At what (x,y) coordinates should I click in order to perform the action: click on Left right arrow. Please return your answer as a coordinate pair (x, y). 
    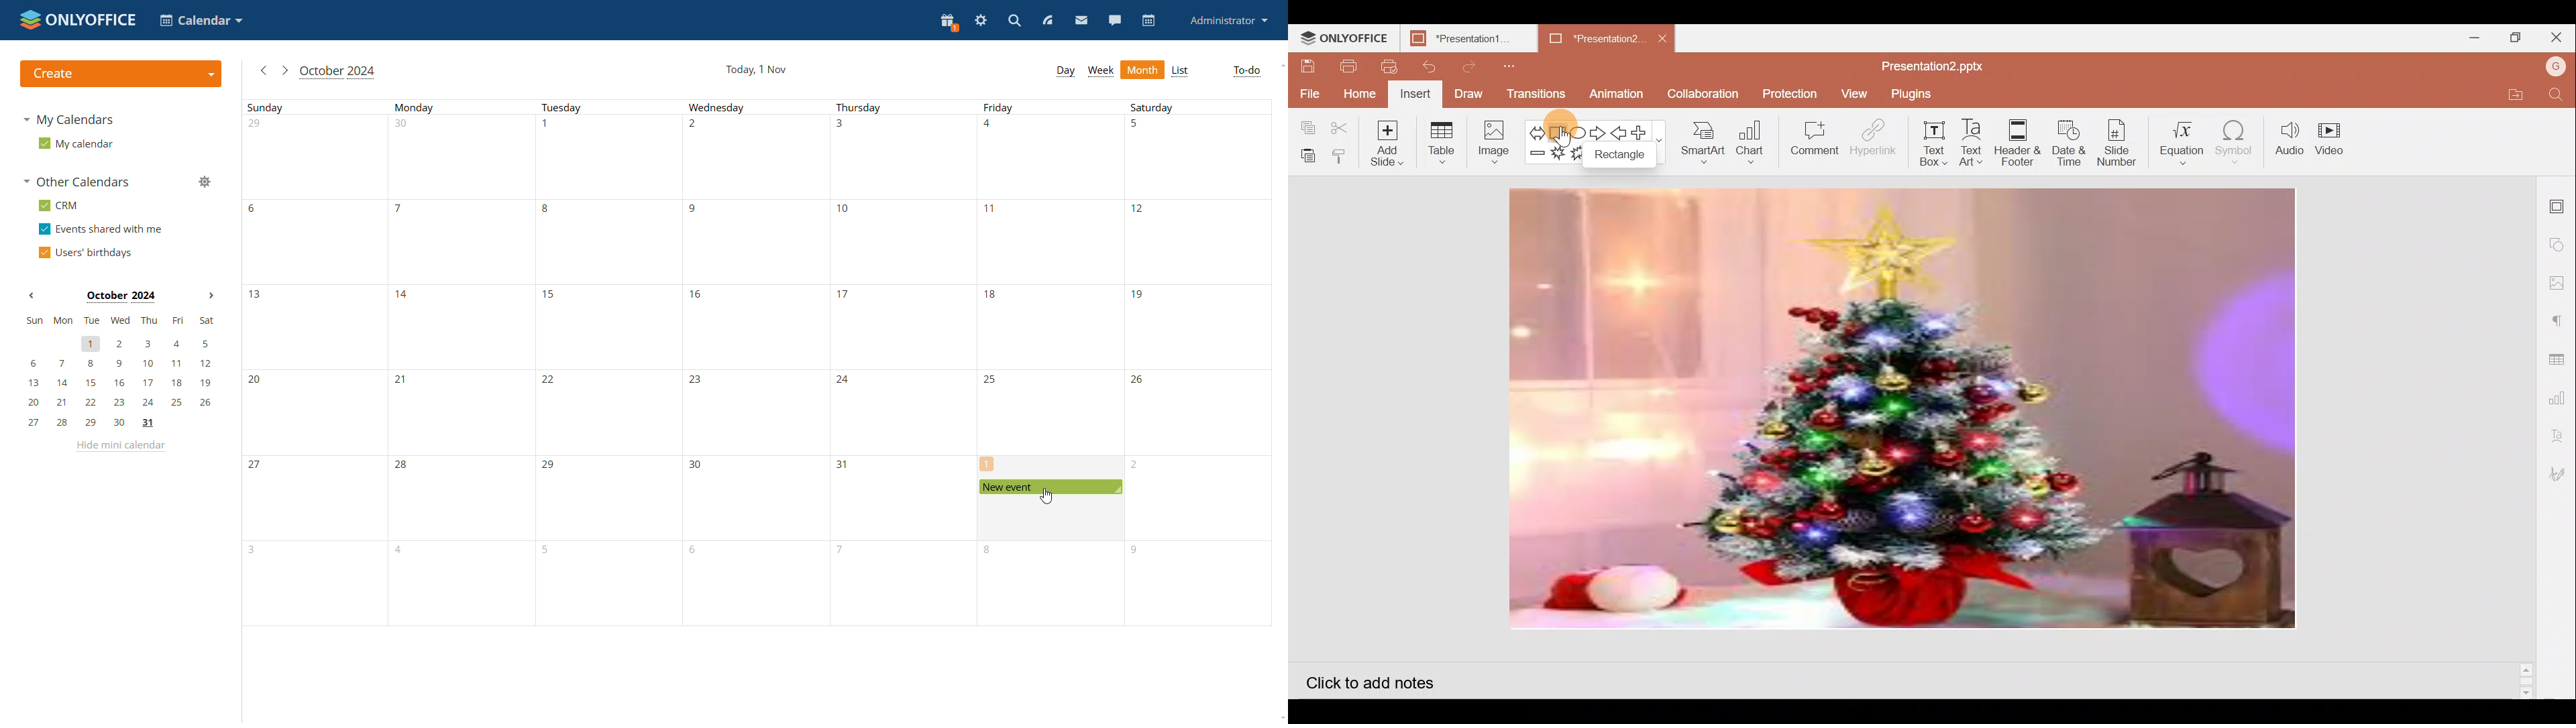
    Looking at the image, I should click on (1536, 129).